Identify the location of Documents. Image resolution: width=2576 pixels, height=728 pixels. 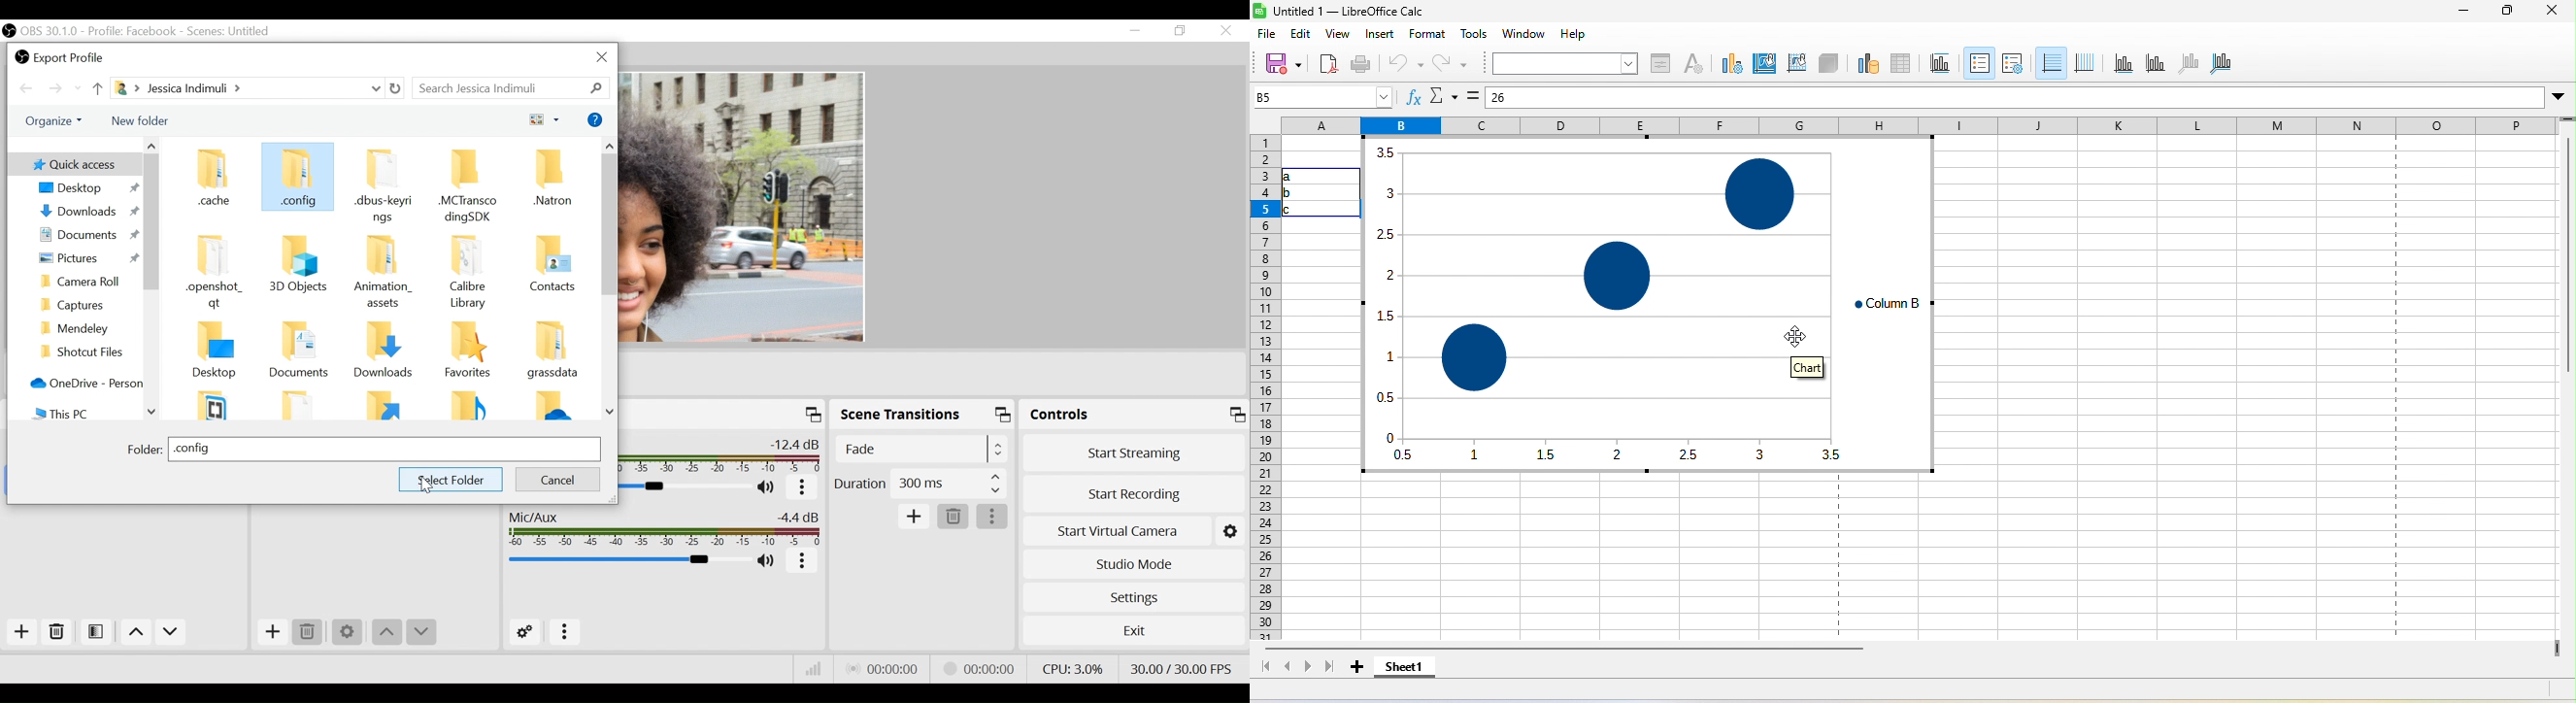
(85, 236).